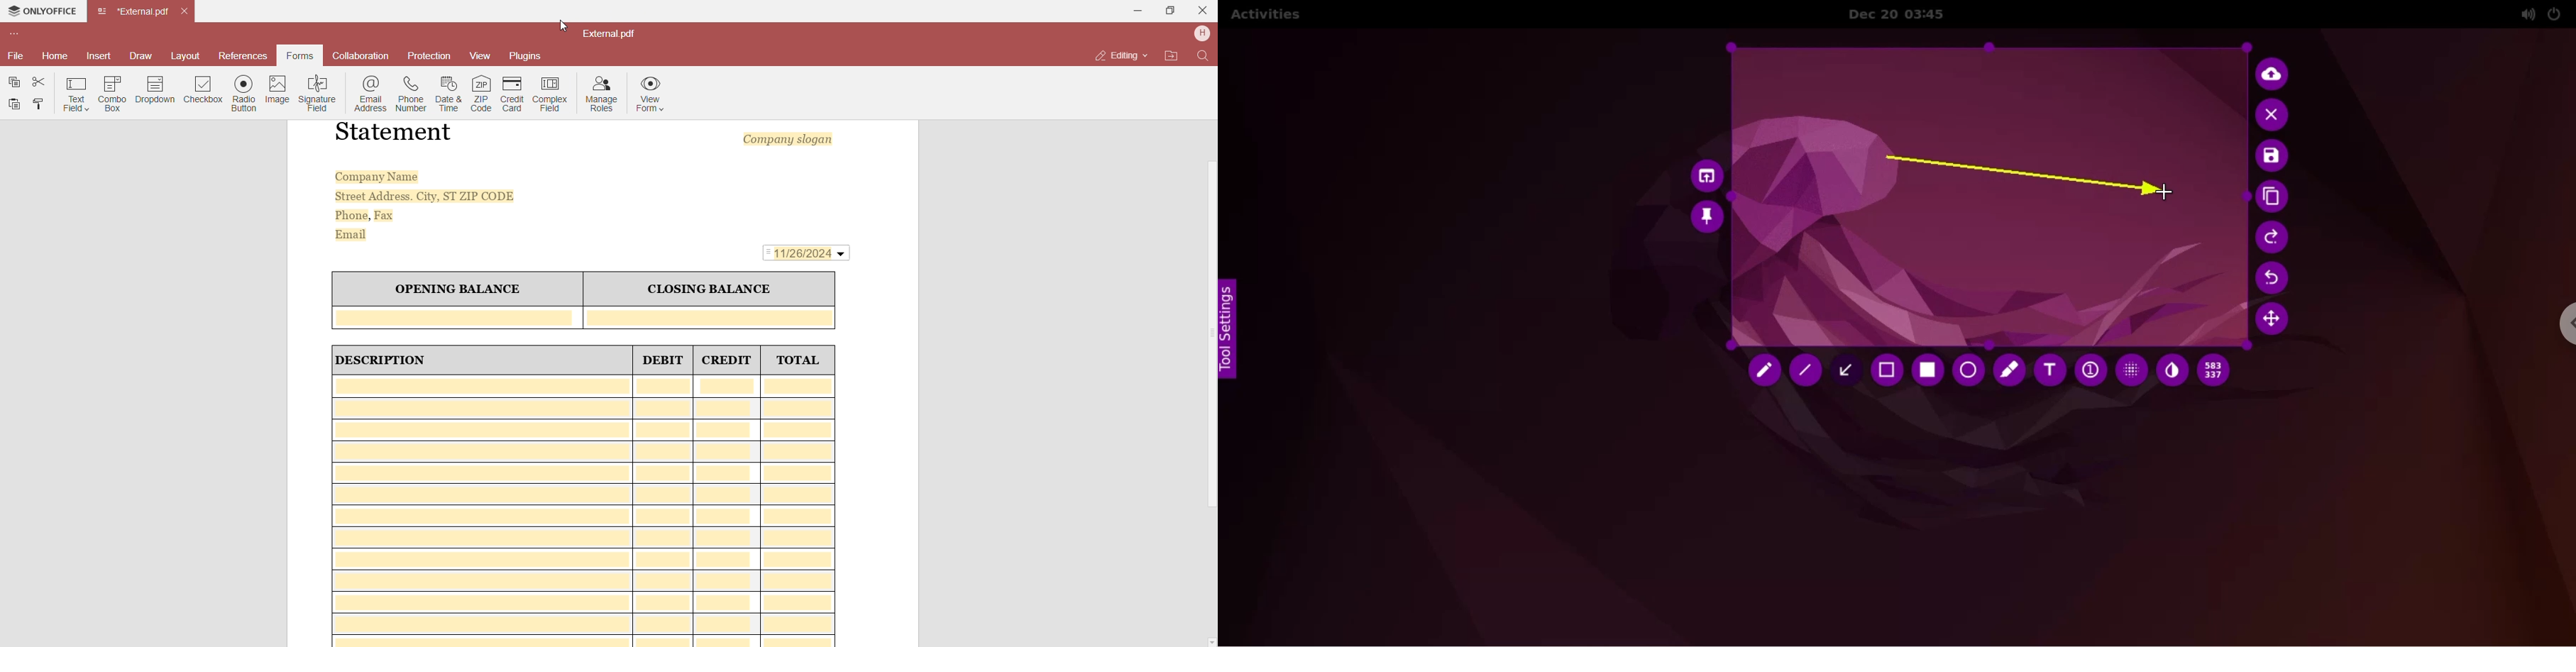 This screenshot has height=672, width=2576. Describe the element at coordinates (604, 382) in the screenshot. I see `Sample Template Form Of Bank Account Statement ` at that location.